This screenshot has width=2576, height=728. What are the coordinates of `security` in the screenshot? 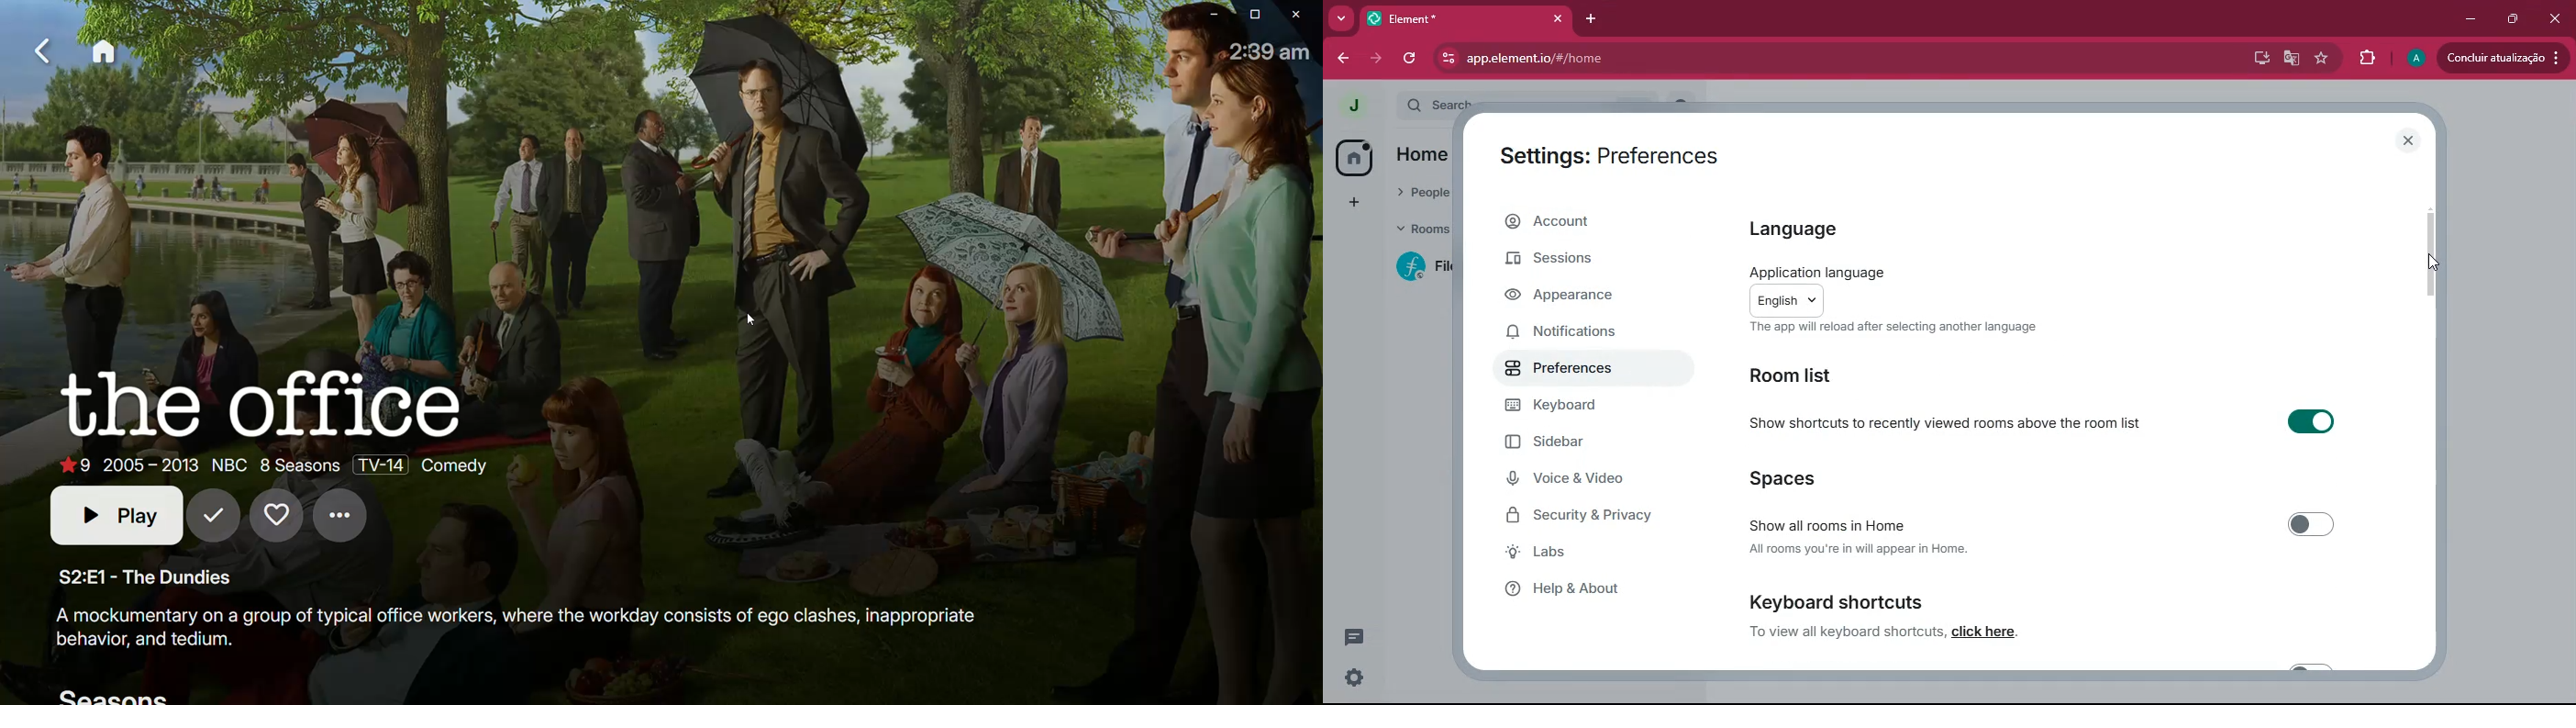 It's located at (1591, 517).